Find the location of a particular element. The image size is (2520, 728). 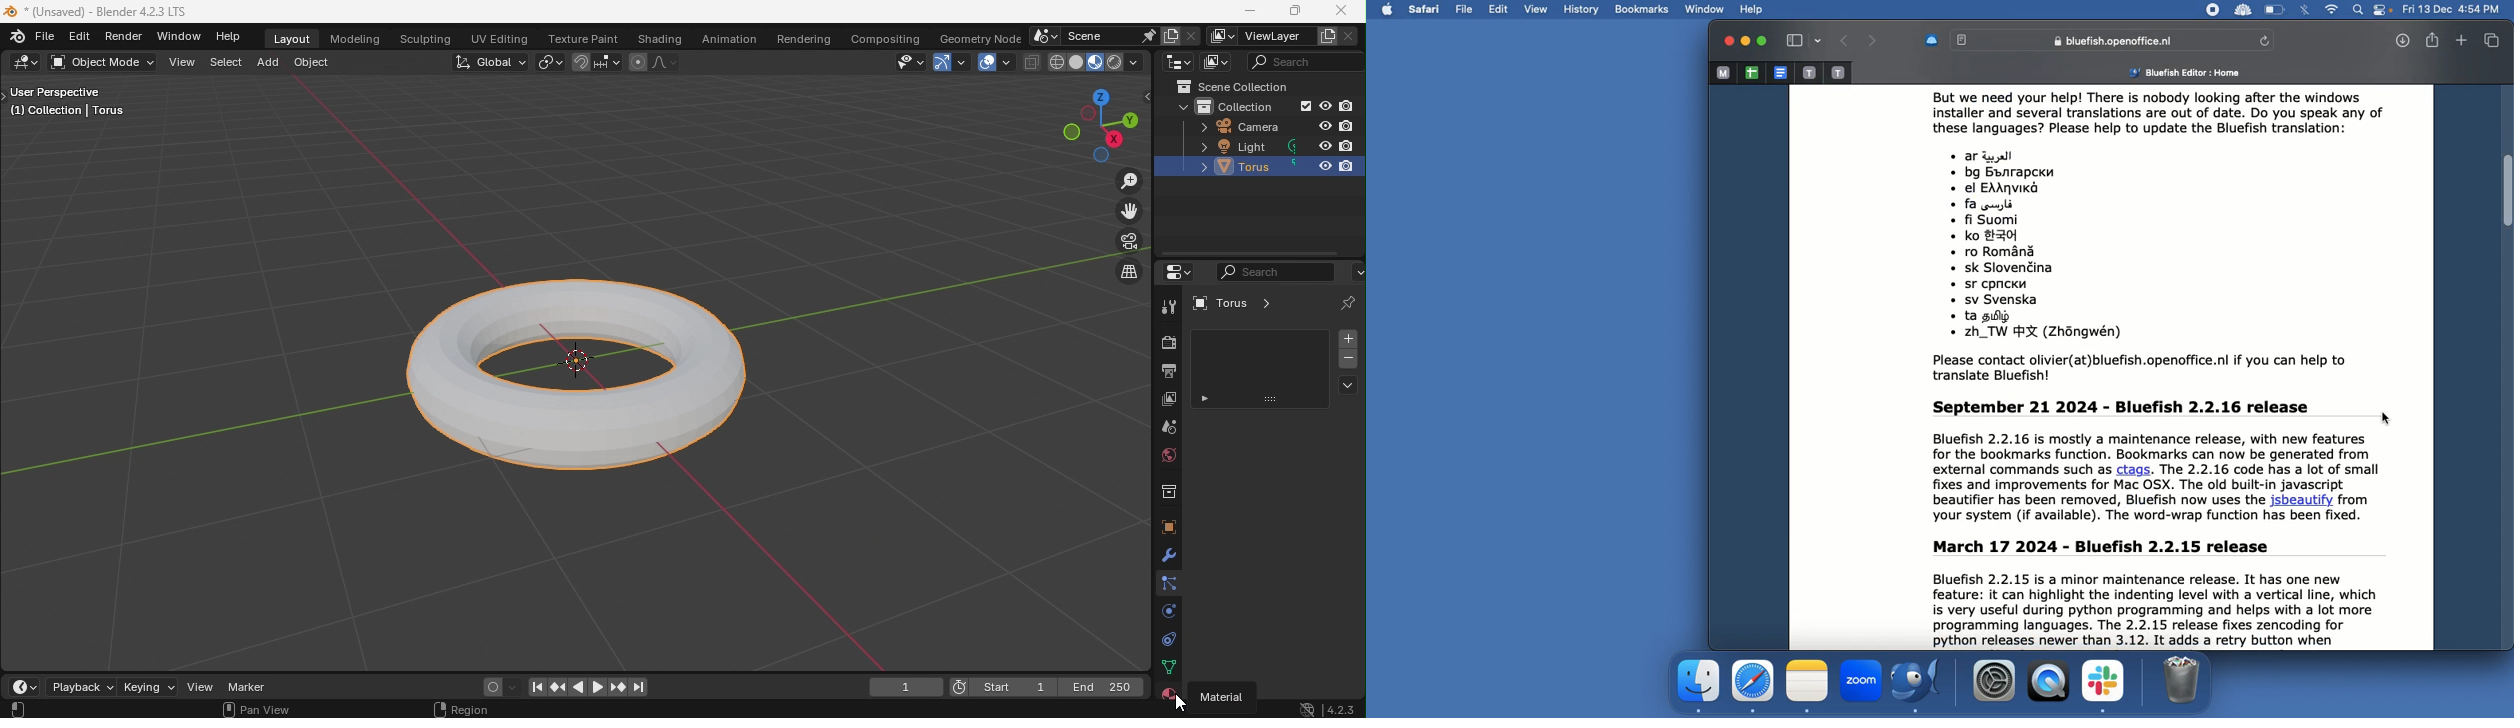

Collection is located at coordinates (1234, 105).